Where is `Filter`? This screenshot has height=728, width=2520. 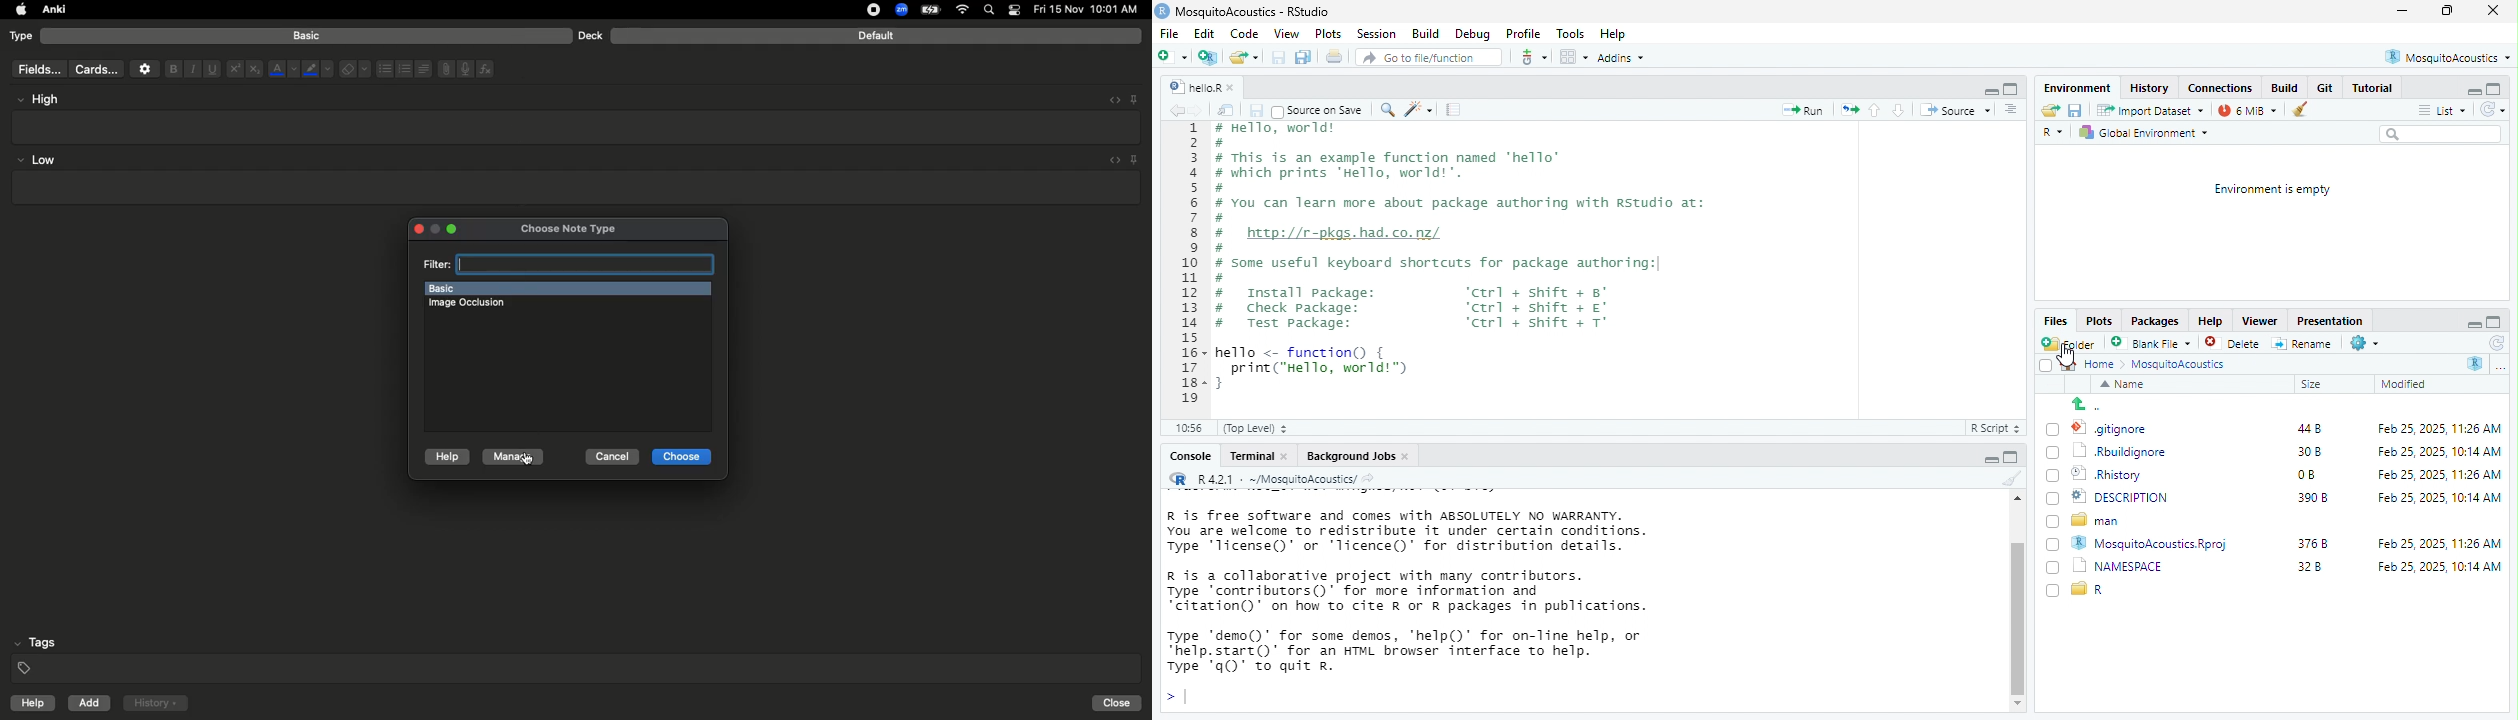 Filter is located at coordinates (566, 265).